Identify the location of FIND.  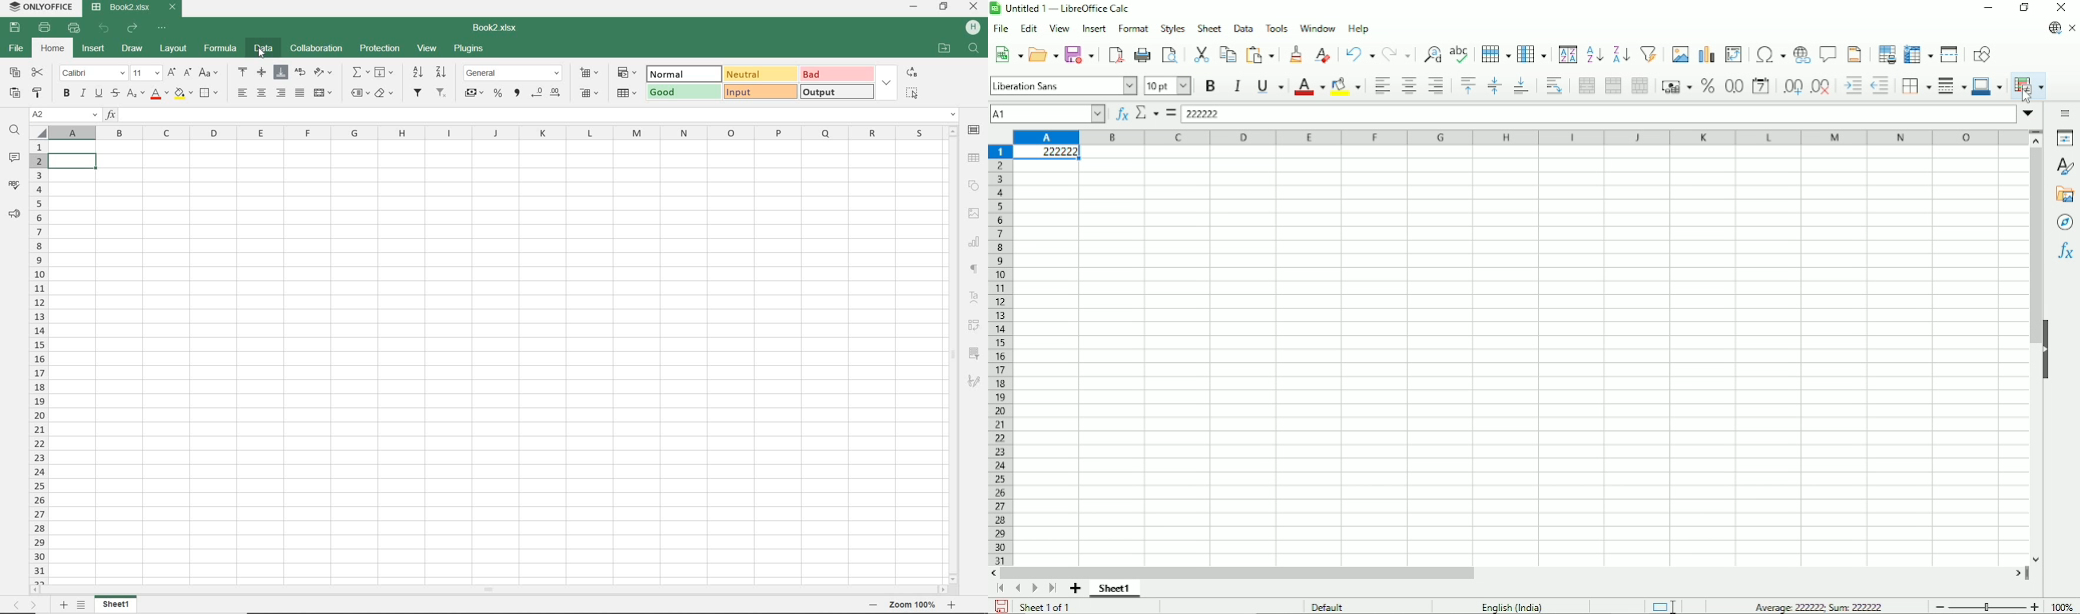
(975, 49).